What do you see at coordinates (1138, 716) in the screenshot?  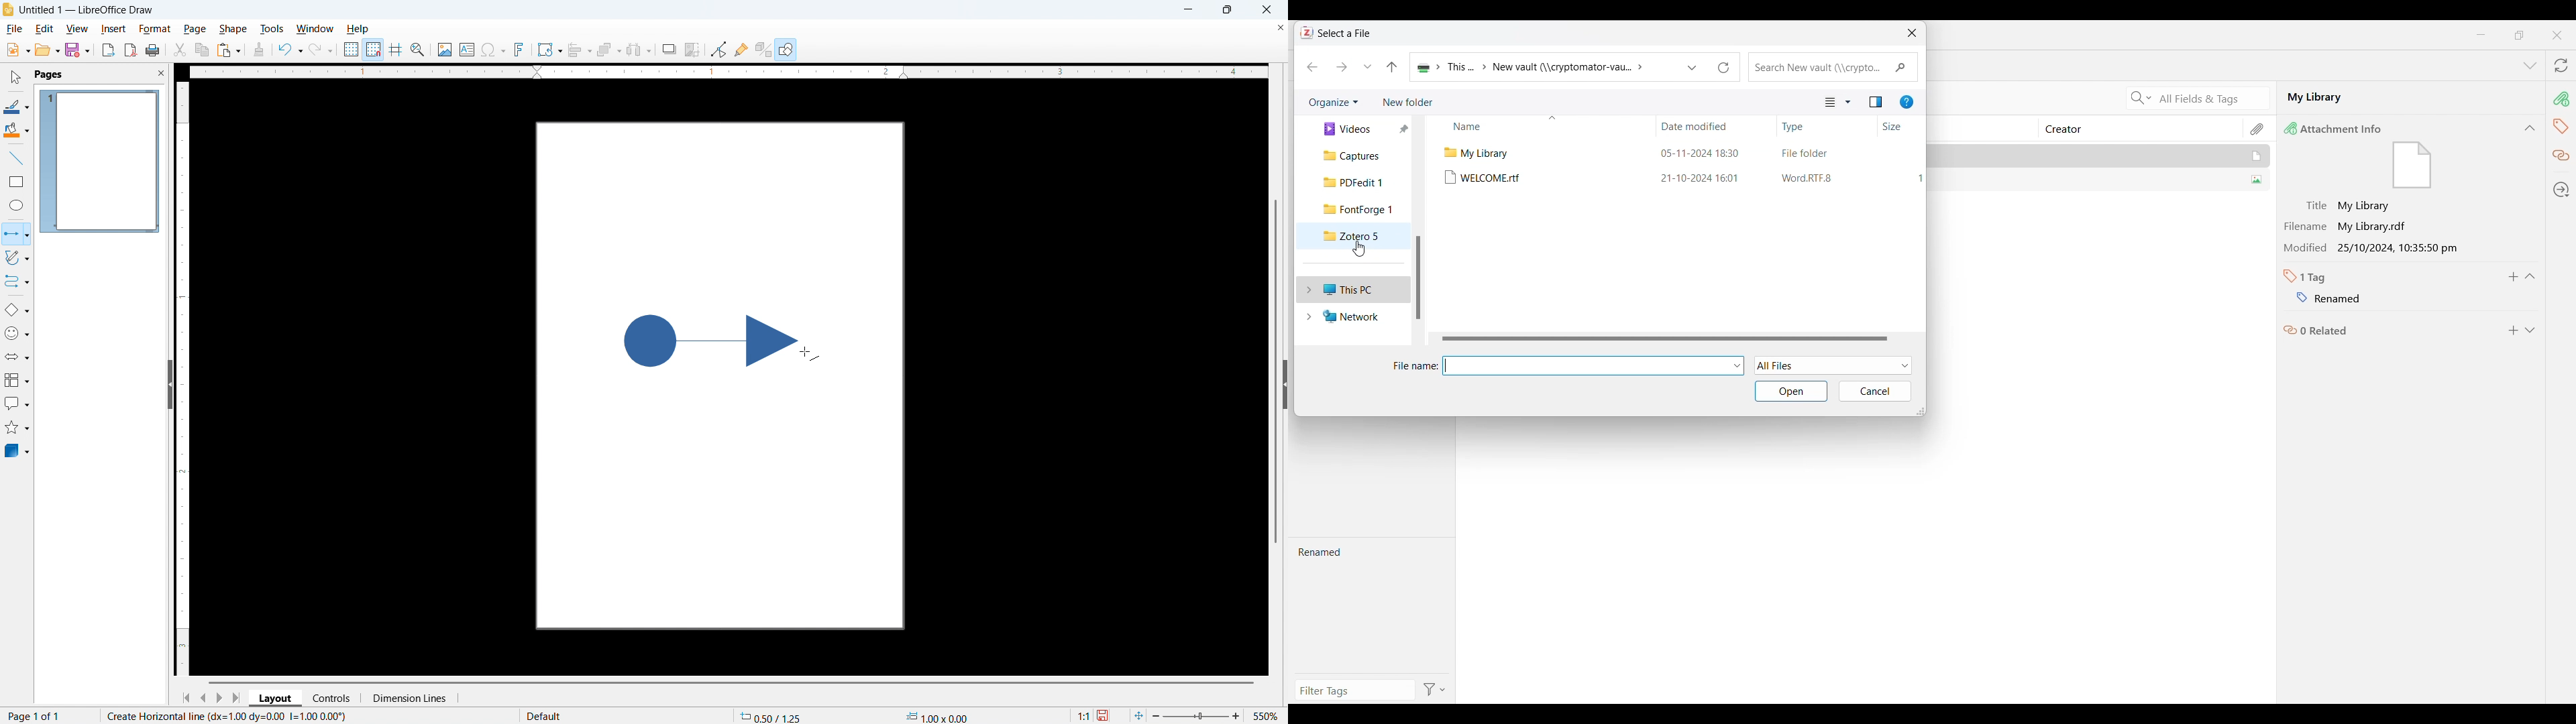 I see `Fit to page ` at bounding box center [1138, 716].